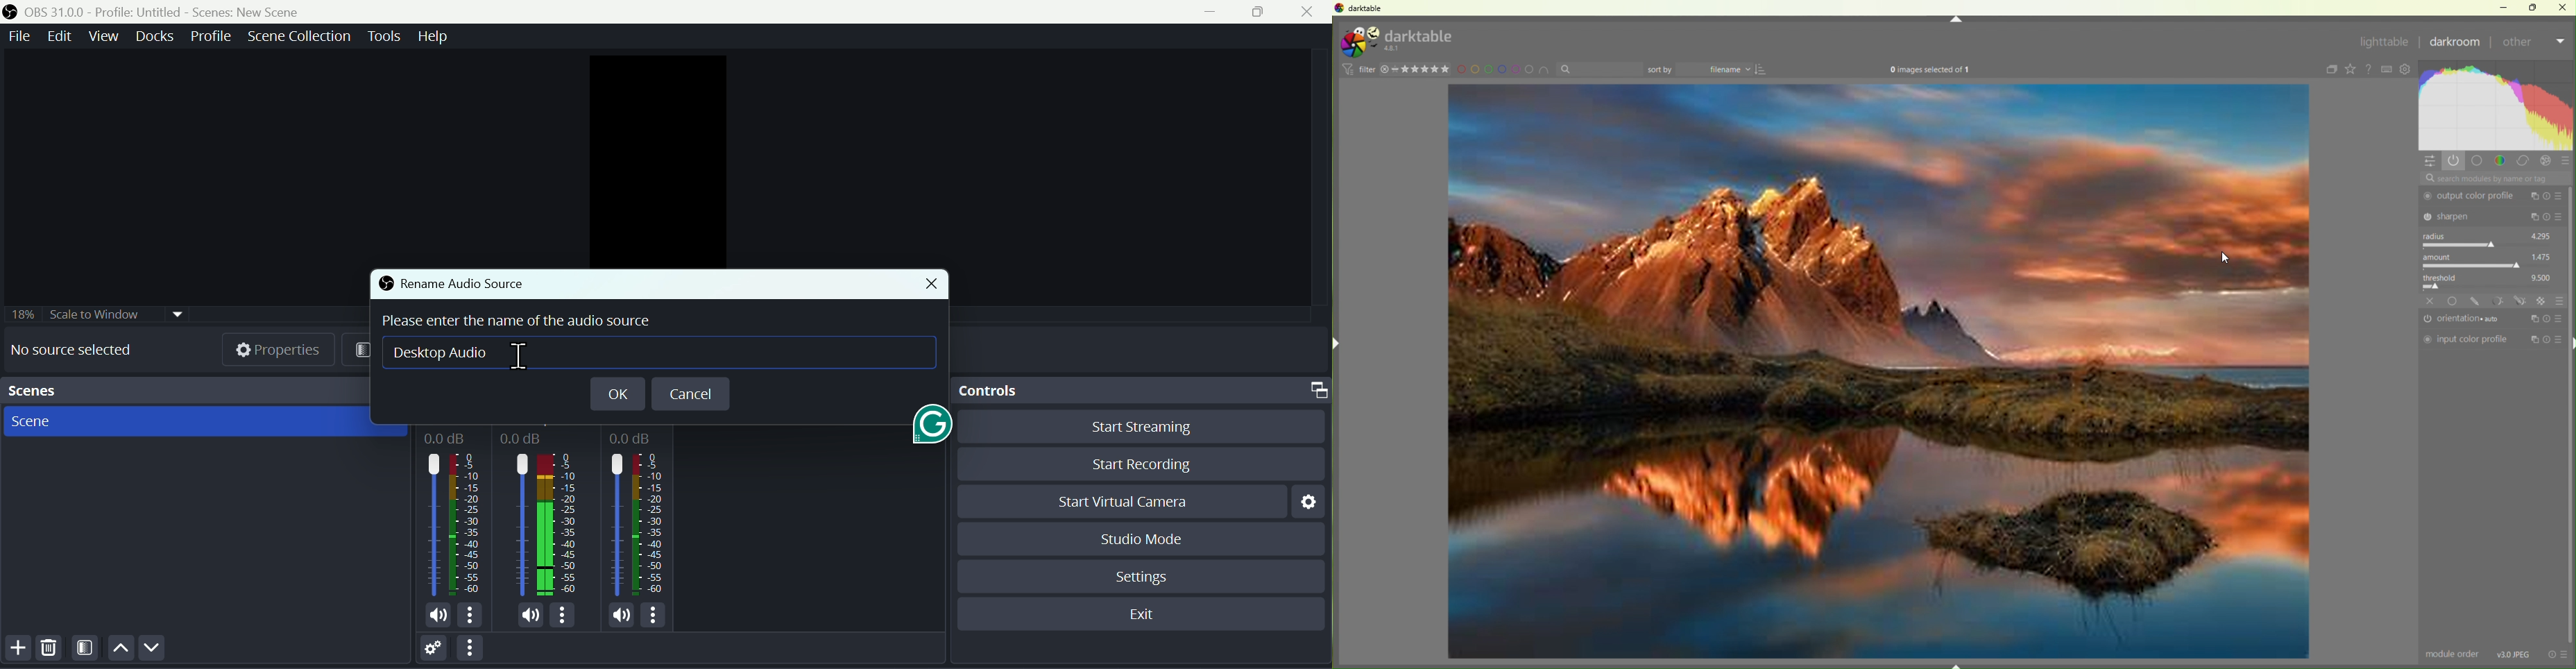  I want to click on threshold, so click(2444, 276).